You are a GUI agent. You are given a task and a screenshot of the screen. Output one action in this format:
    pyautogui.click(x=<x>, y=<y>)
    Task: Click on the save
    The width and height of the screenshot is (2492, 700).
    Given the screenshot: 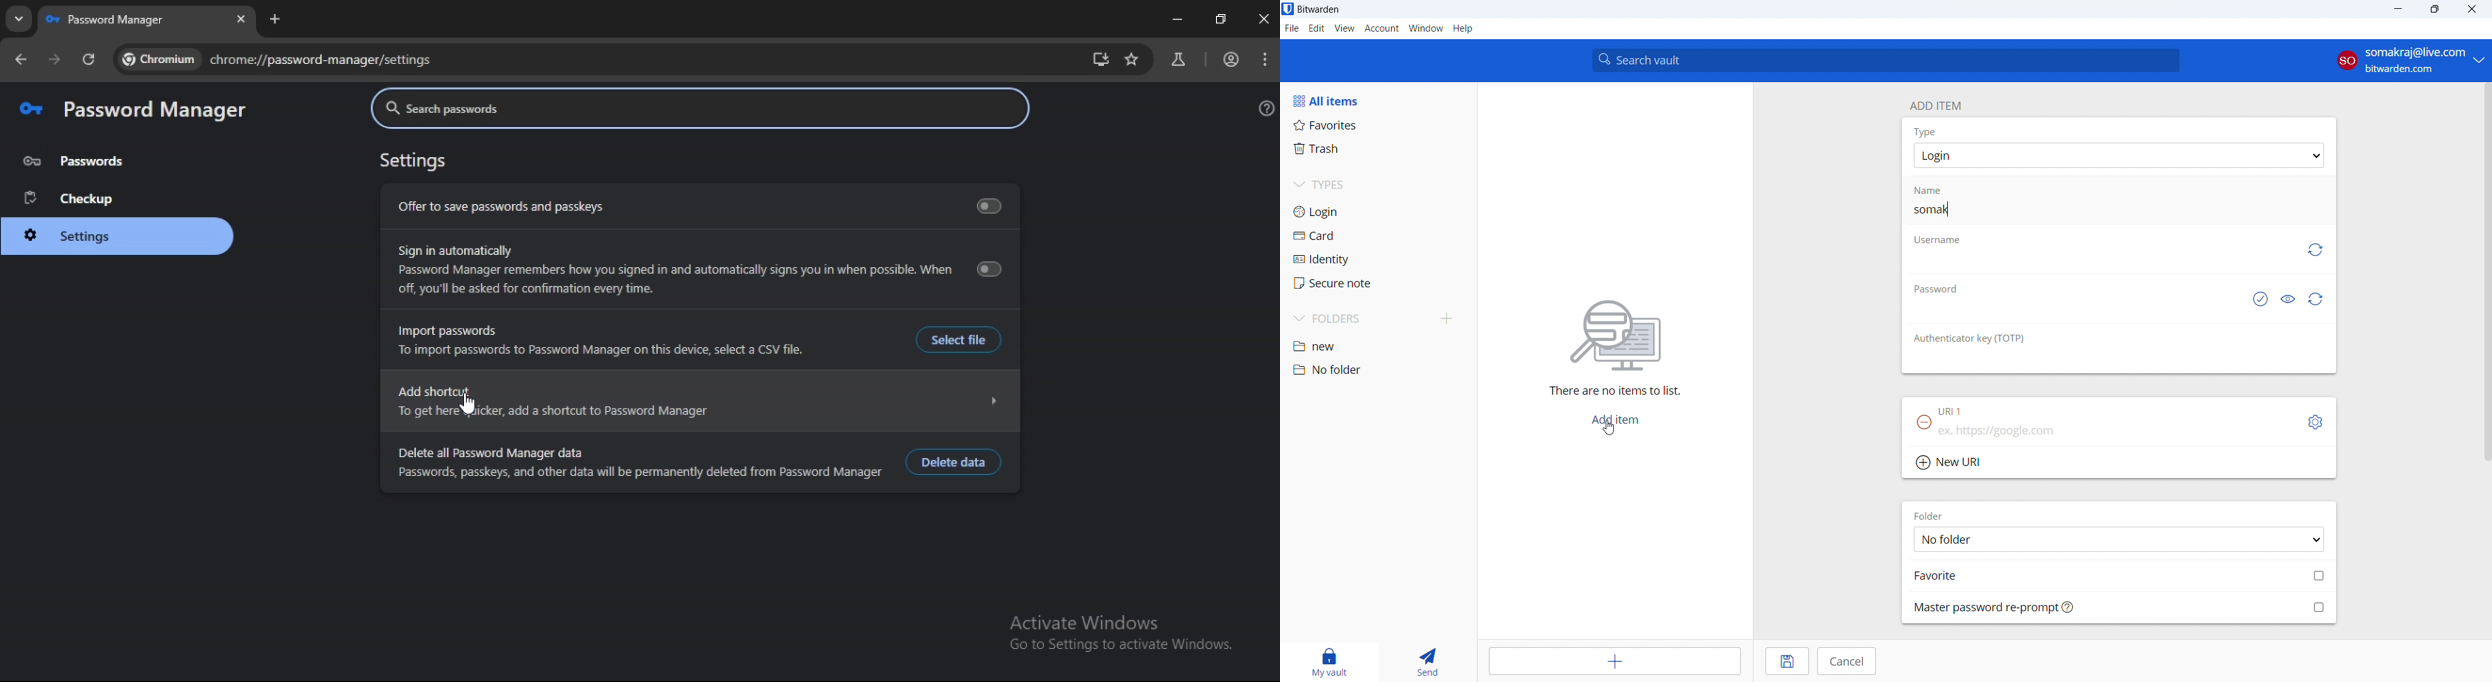 What is the action you would take?
    pyautogui.click(x=1788, y=661)
    